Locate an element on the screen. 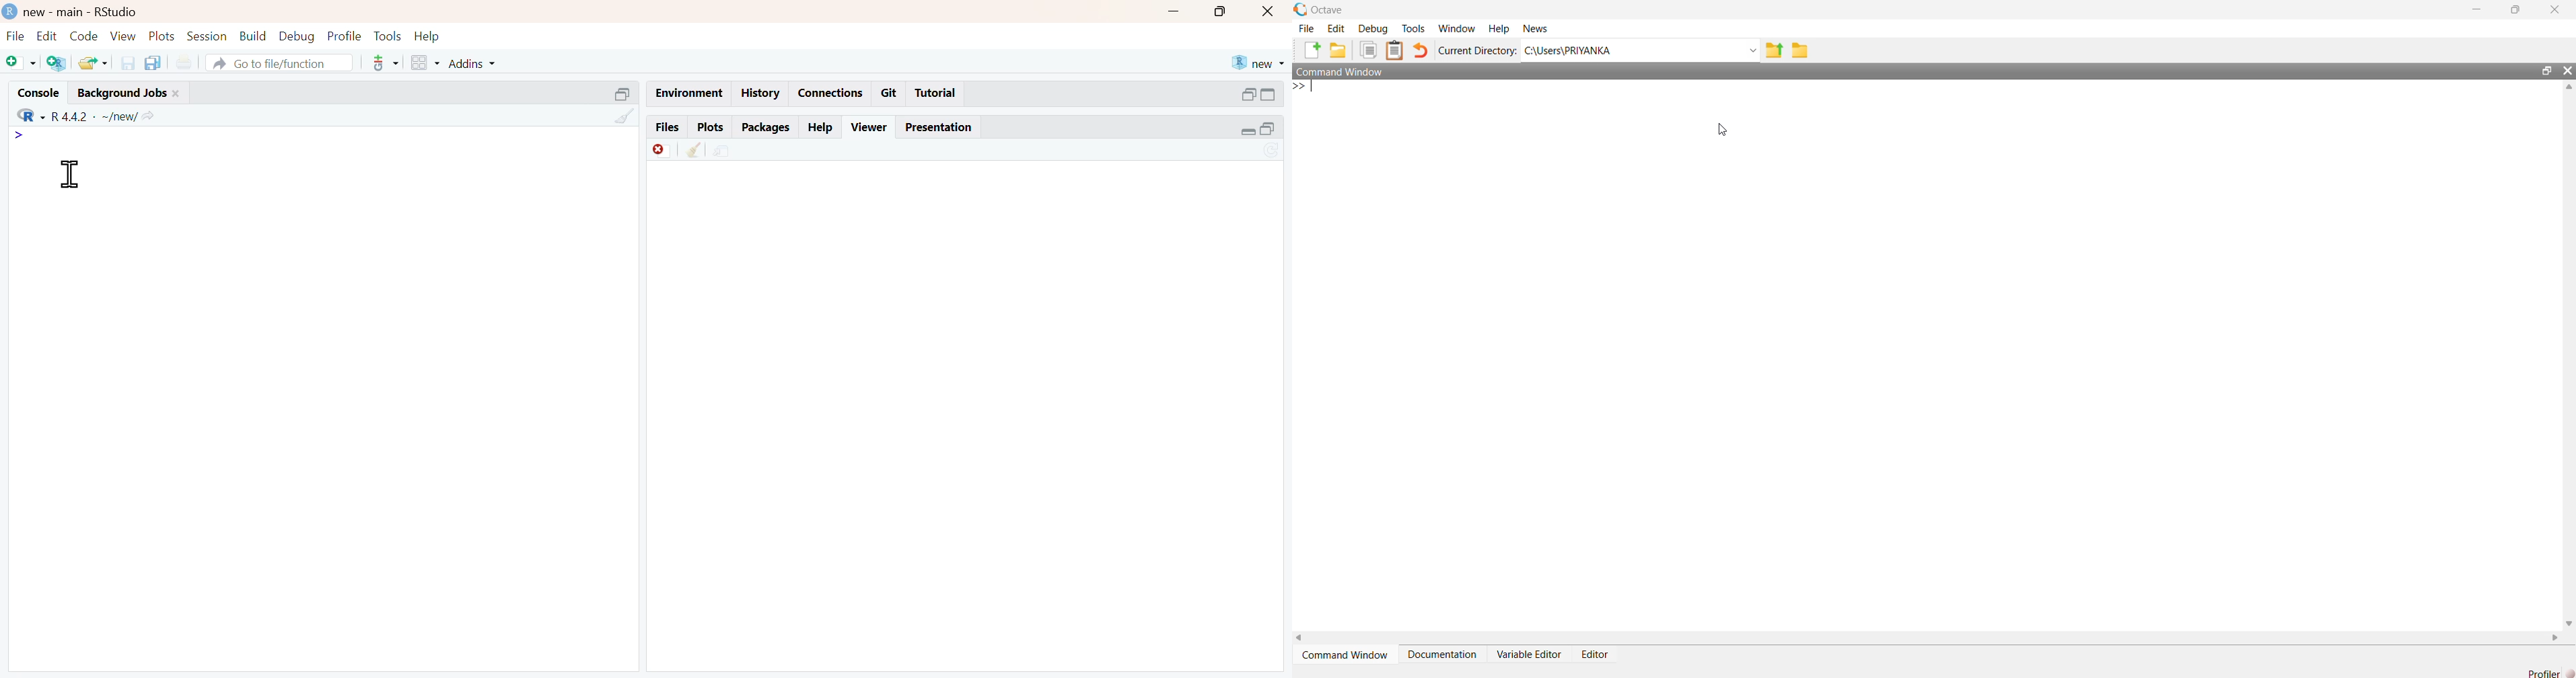 The height and width of the screenshot is (700, 2576). Help is located at coordinates (1501, 29).